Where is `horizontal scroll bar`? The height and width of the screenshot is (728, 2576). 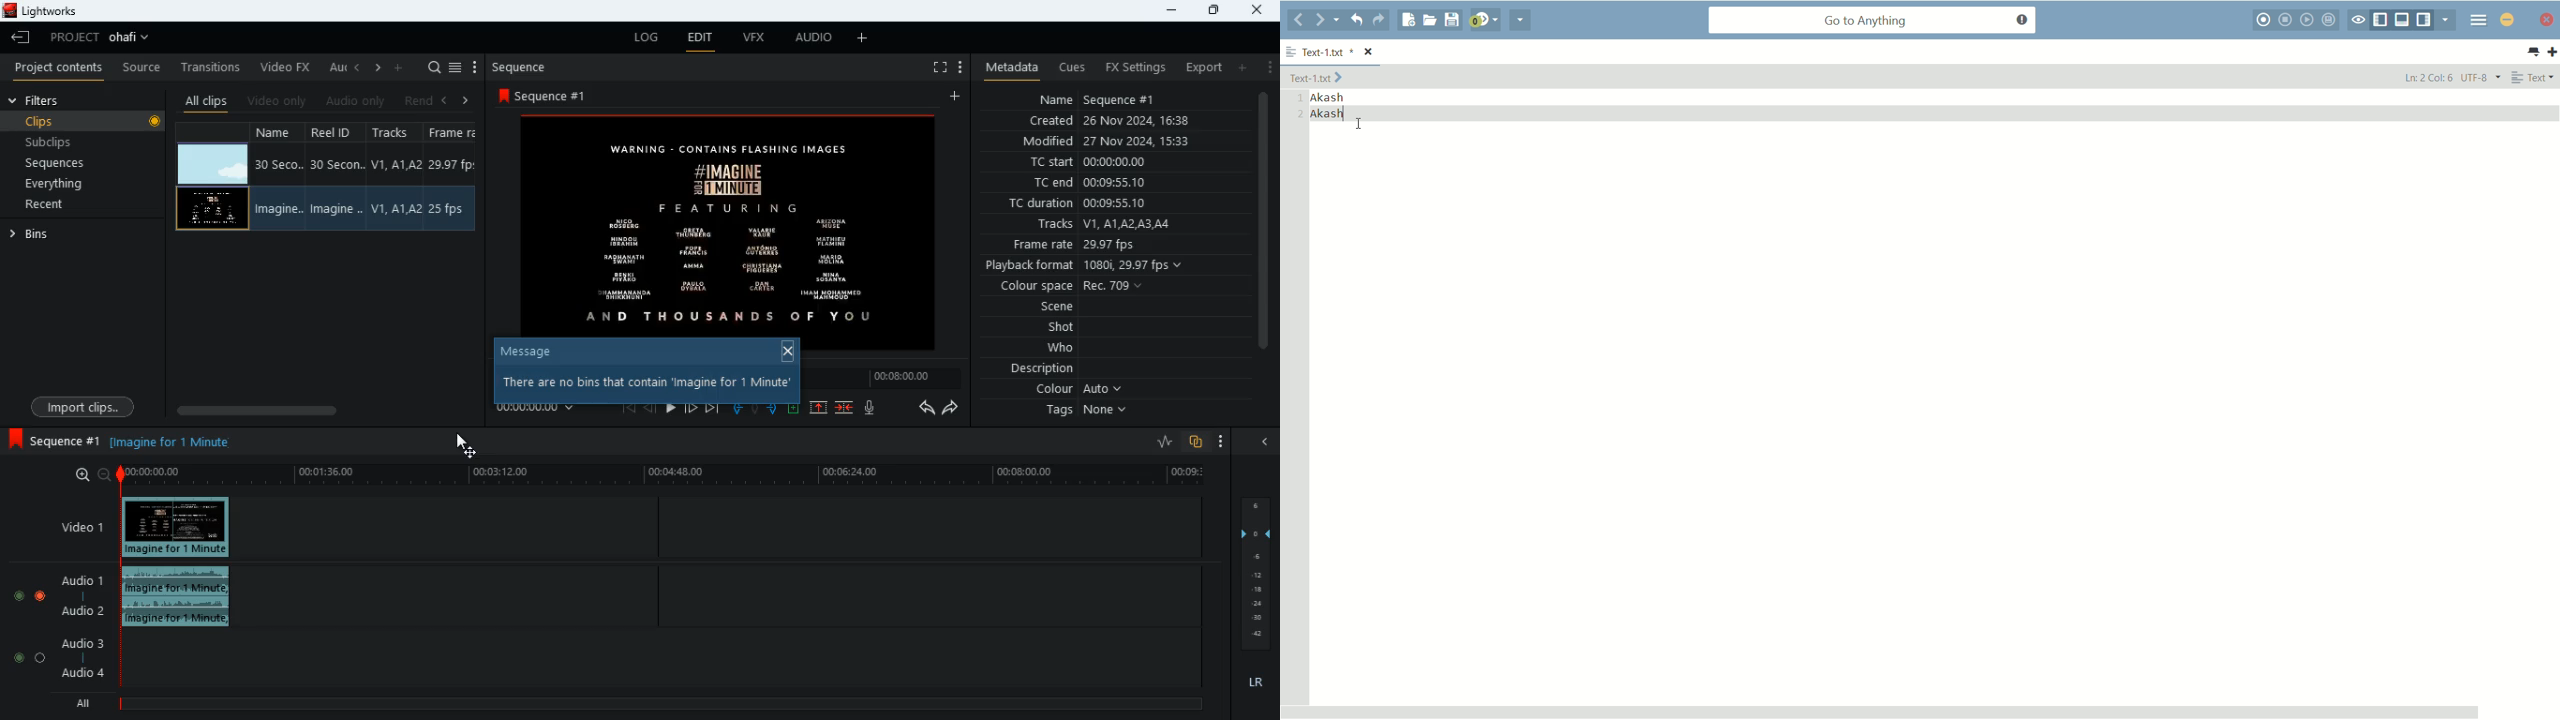
horizontal scroll bar is located at coordinates (1879, 711).